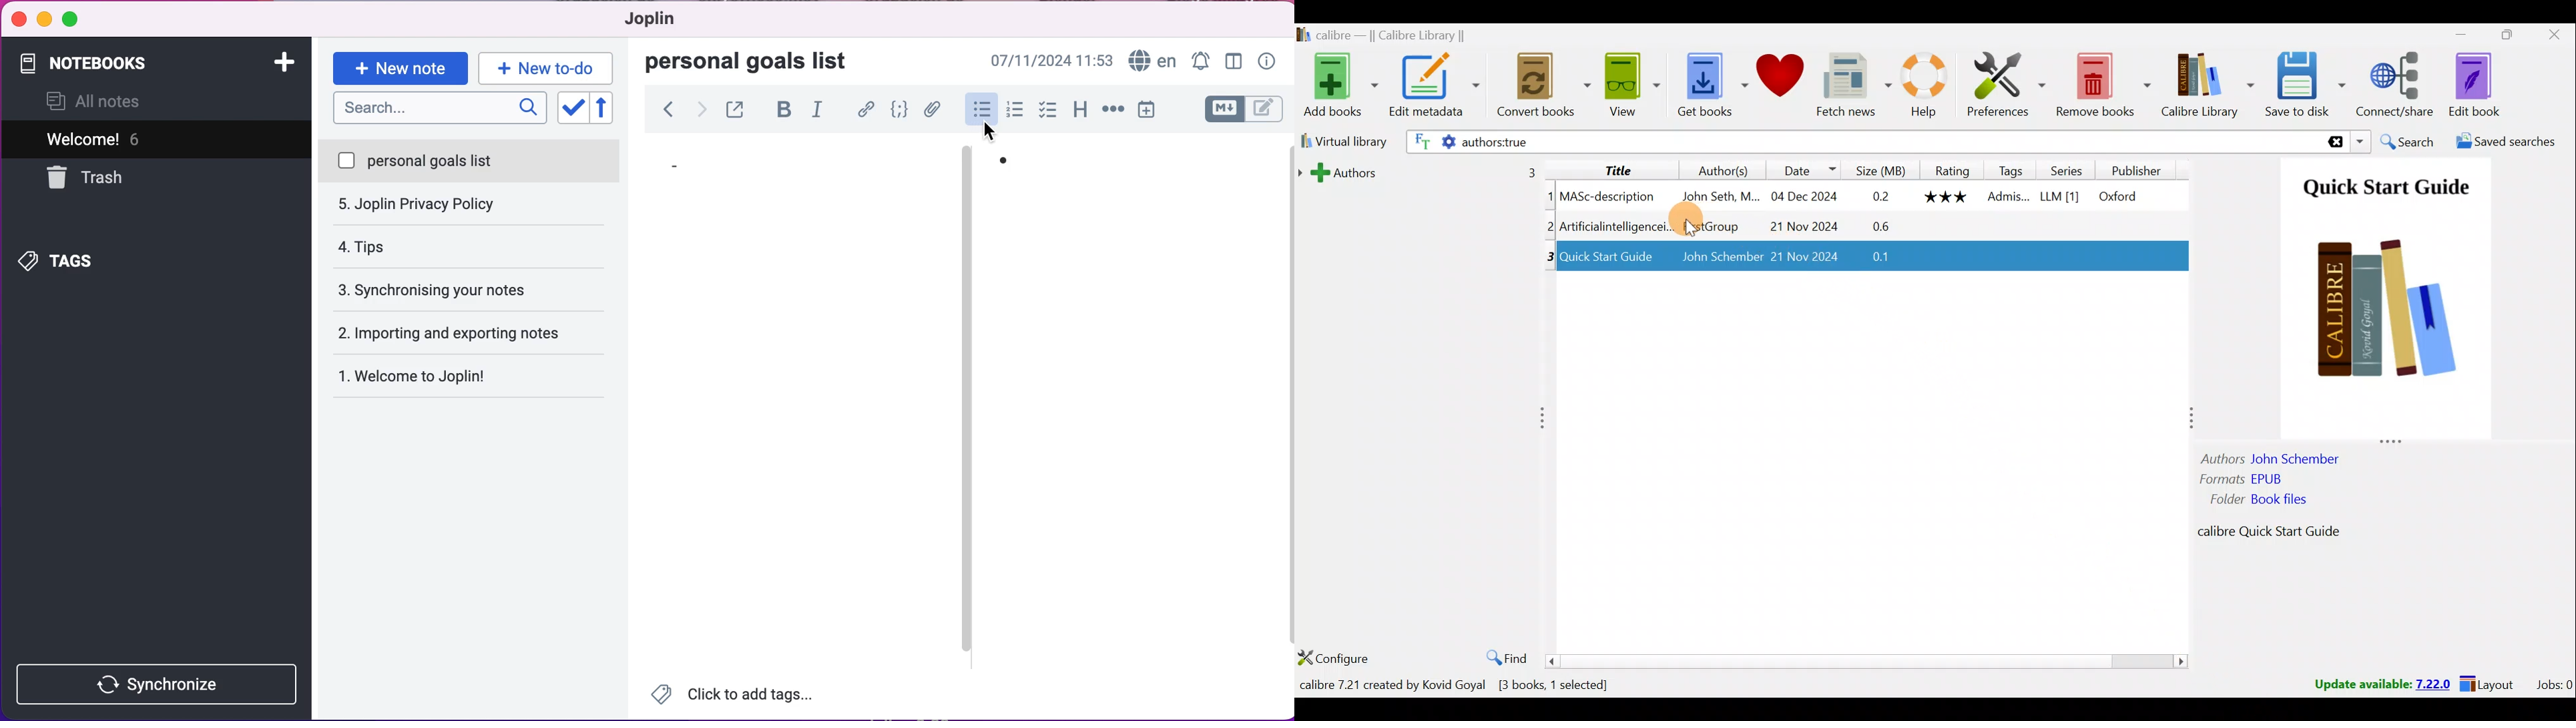 This screenshot has width=2576, height=728. Describe the element at coordinates (1111, 114) in the screenshot. I see `horizontal rule` at that location.